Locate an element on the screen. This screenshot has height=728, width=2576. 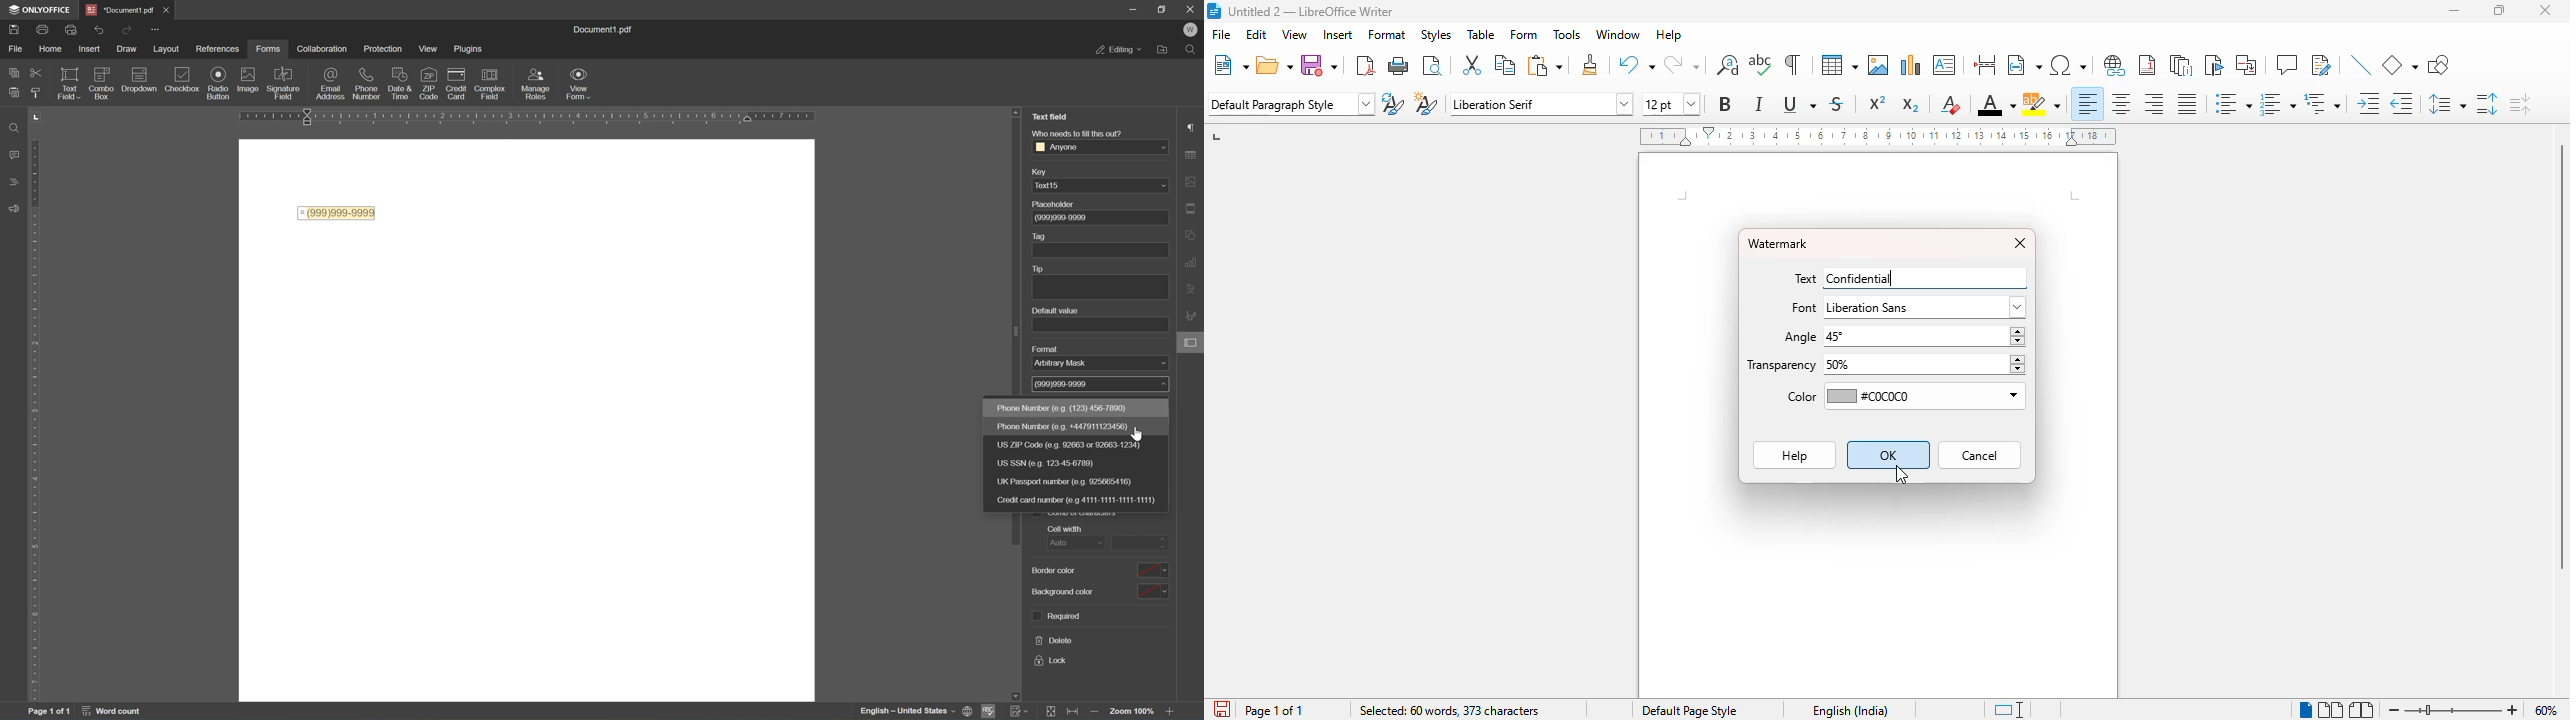
set paragraph style is located at coordinates (1291, 104).